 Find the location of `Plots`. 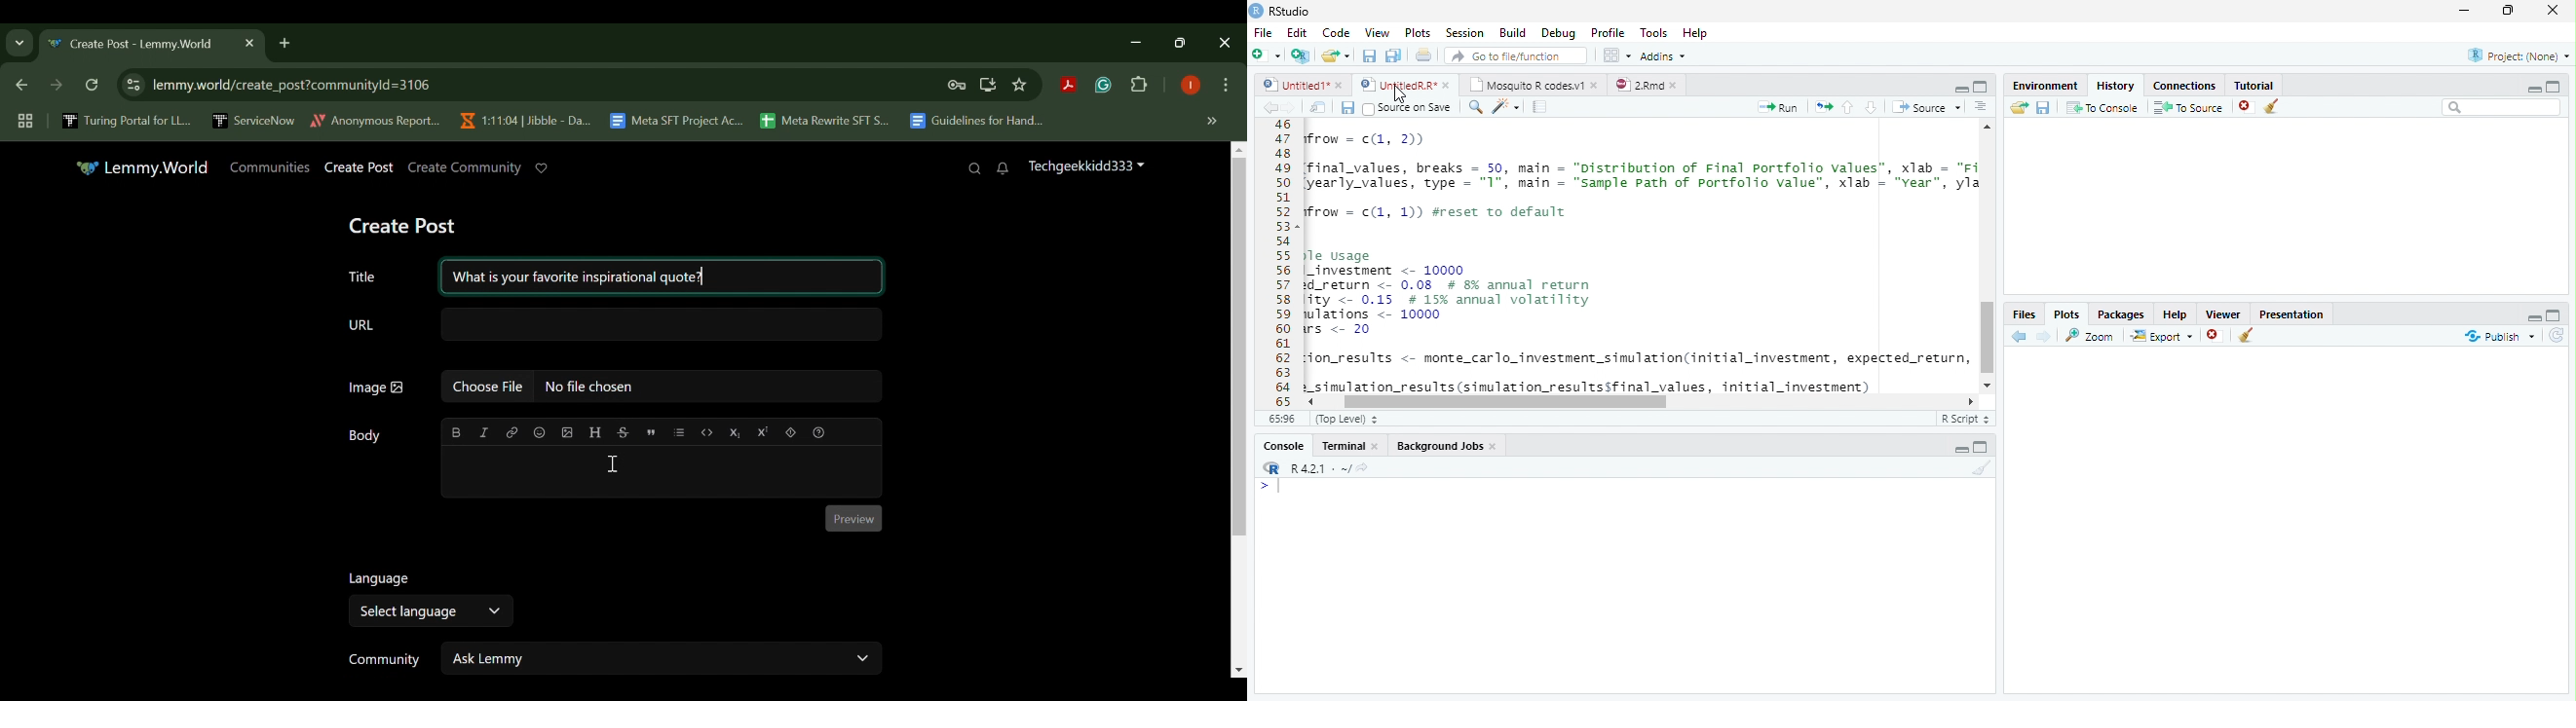

Plots is located at coordinates (1417, 33).